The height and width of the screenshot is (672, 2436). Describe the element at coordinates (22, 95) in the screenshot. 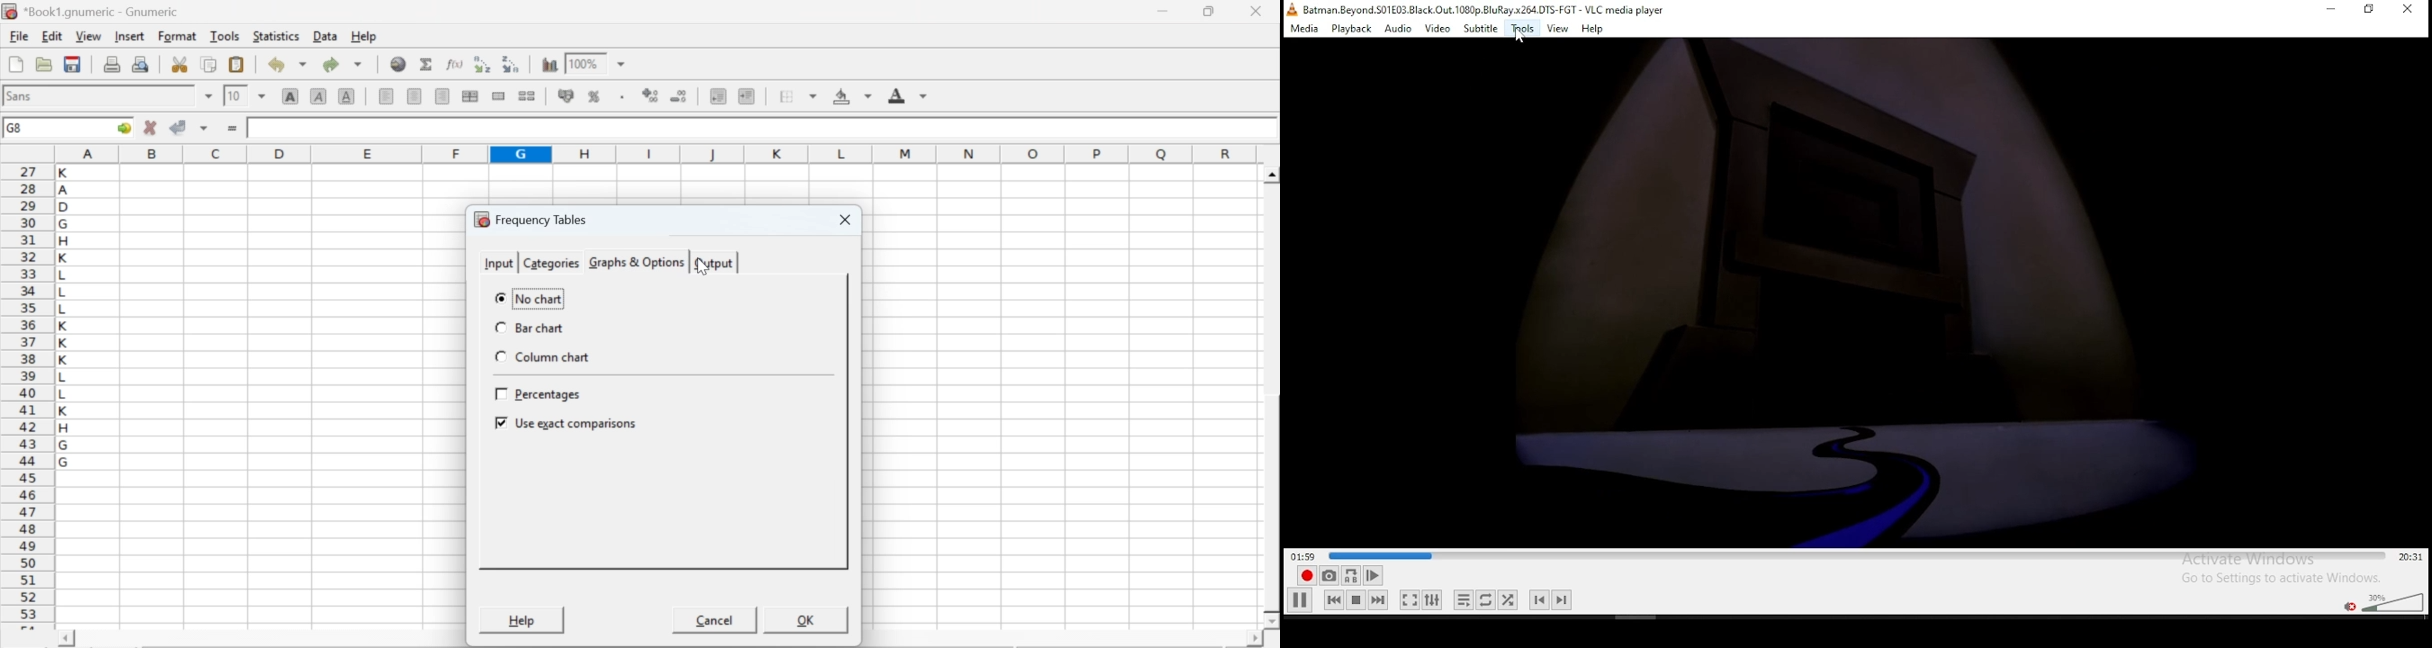

I see `font` at that location.